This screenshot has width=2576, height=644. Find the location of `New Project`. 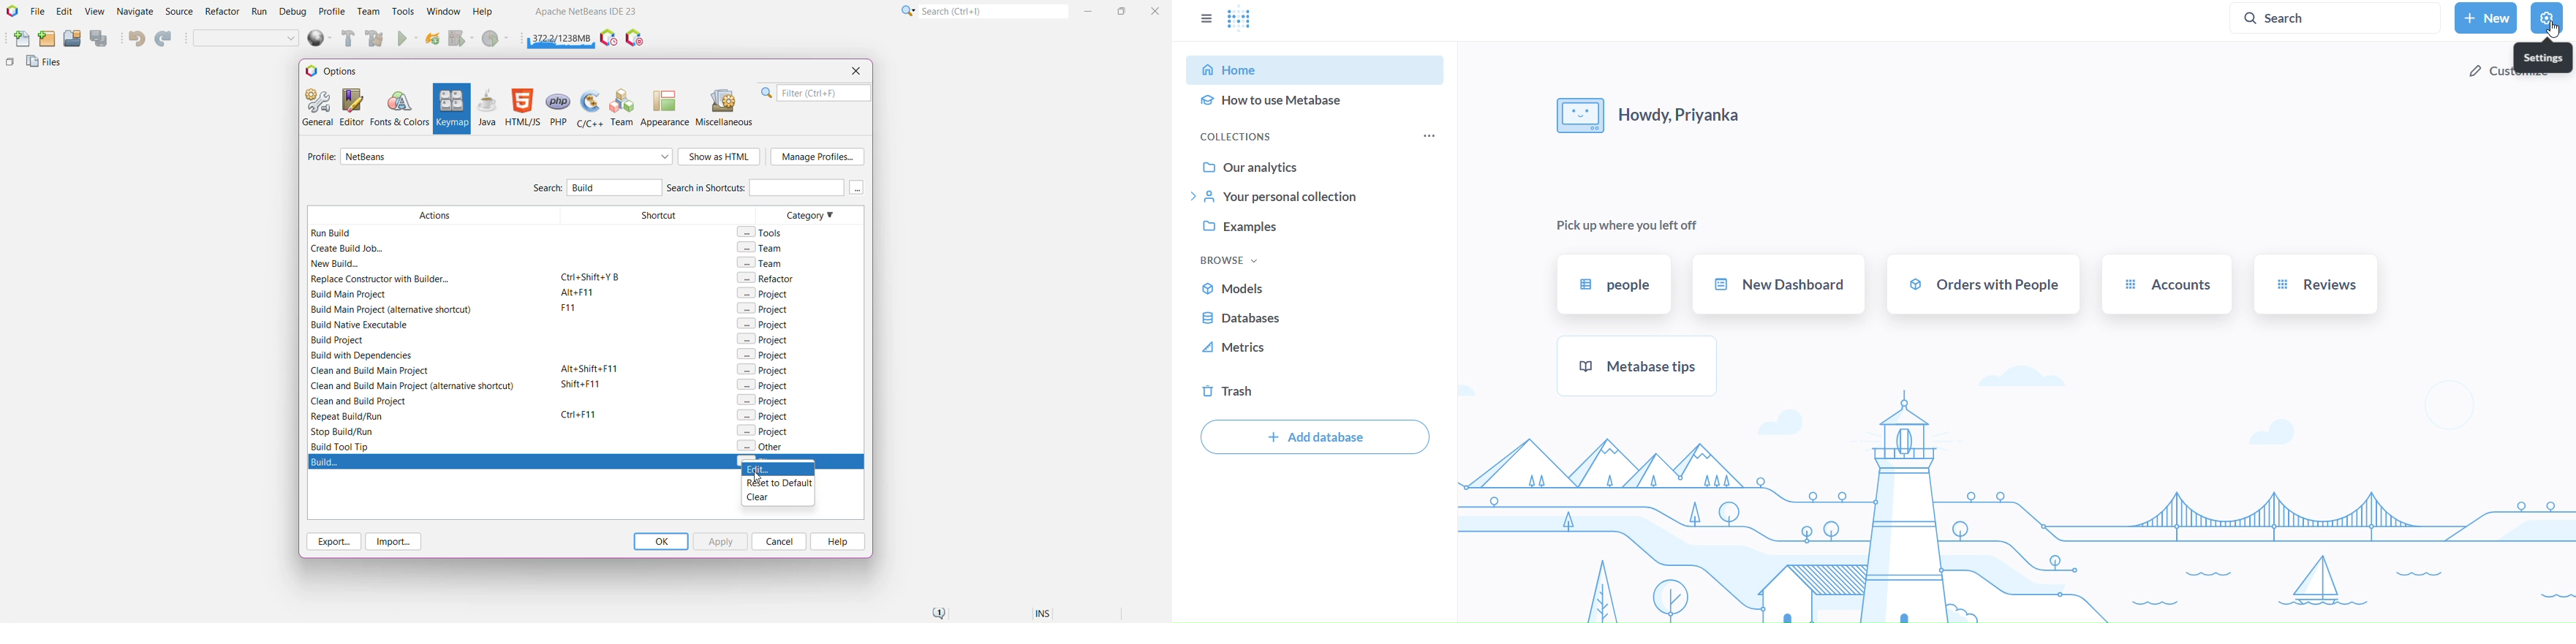

New Project is located at coordinates (46, 39).